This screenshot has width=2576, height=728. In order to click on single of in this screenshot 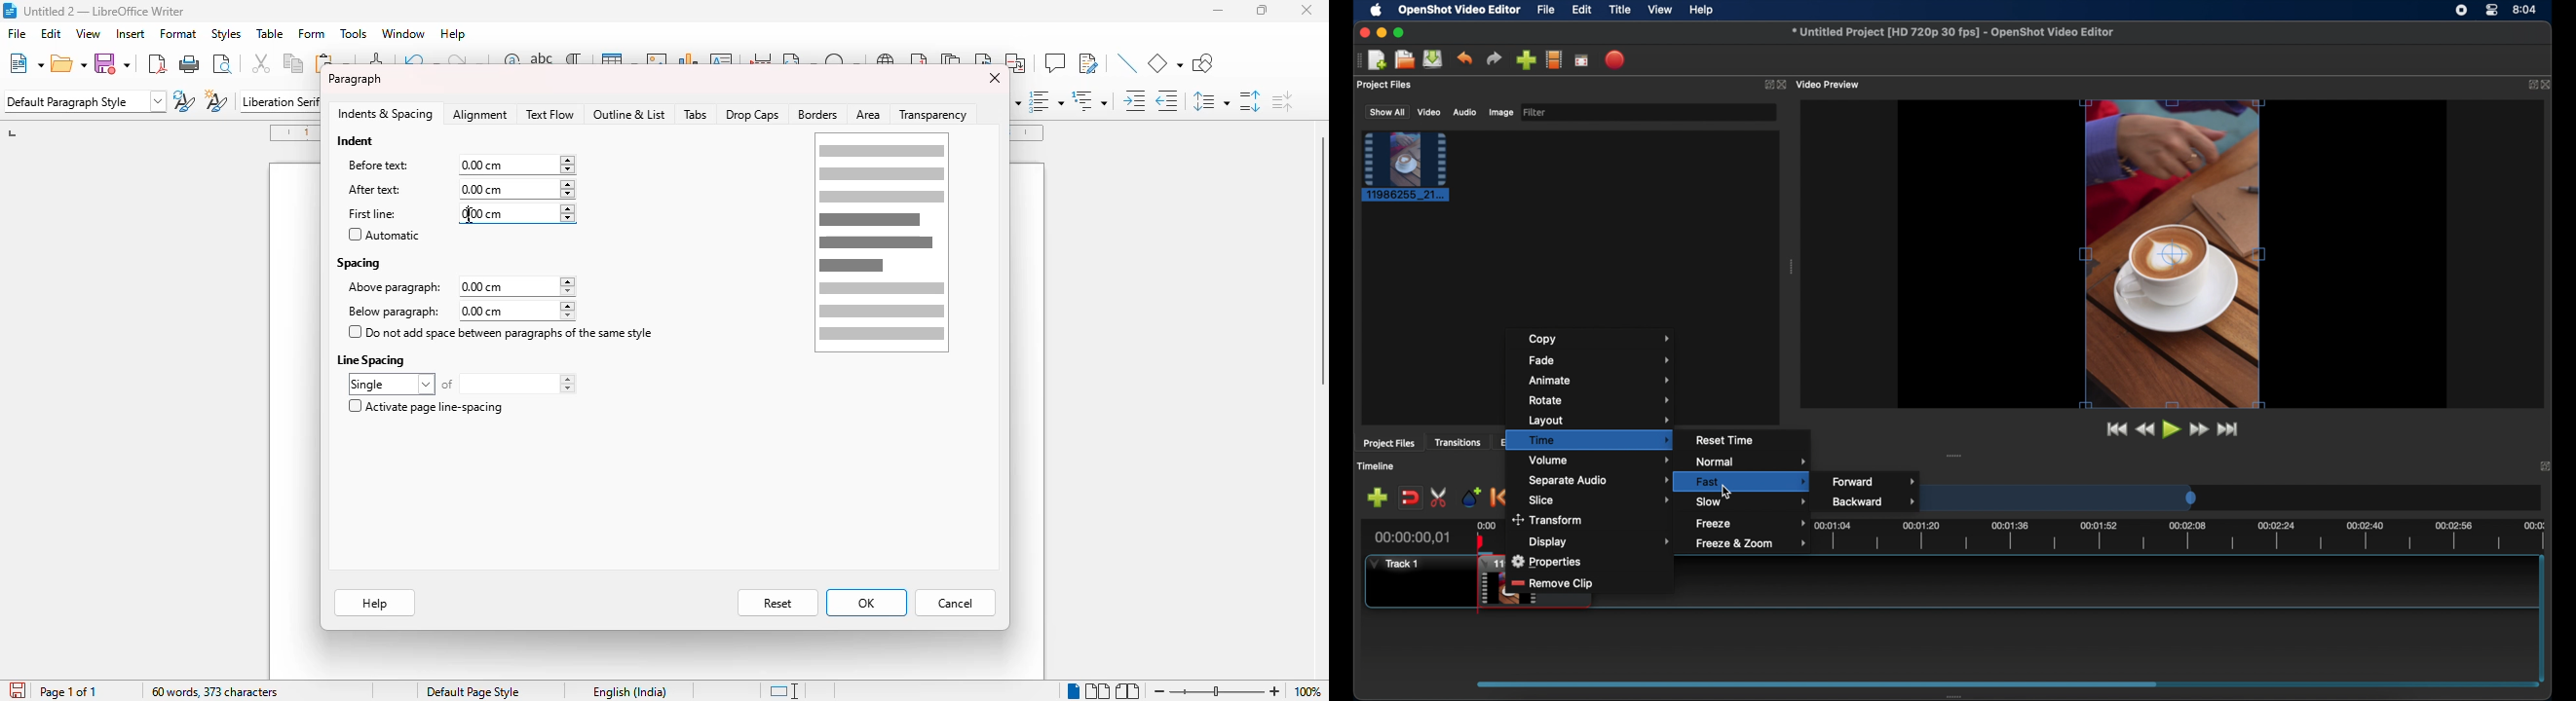, I will do `click(462, 384)`.